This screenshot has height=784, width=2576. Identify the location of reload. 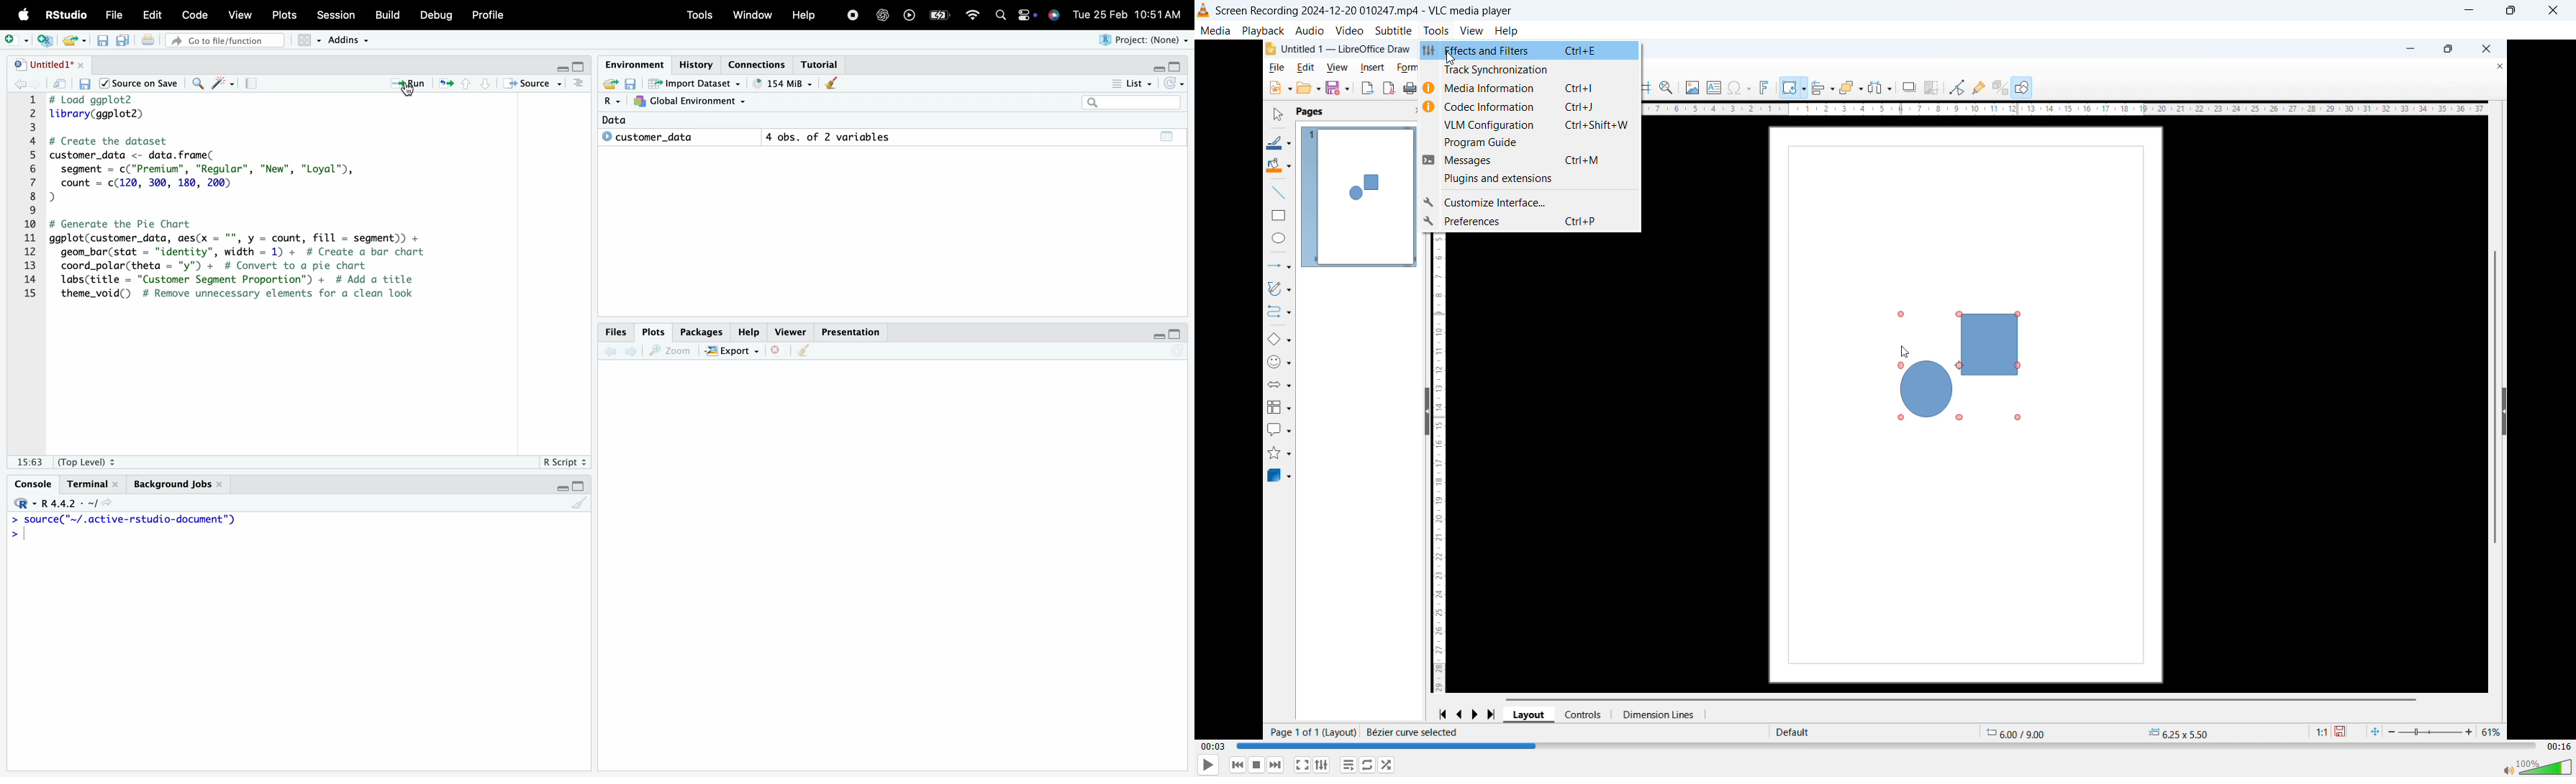
(1176, 83).